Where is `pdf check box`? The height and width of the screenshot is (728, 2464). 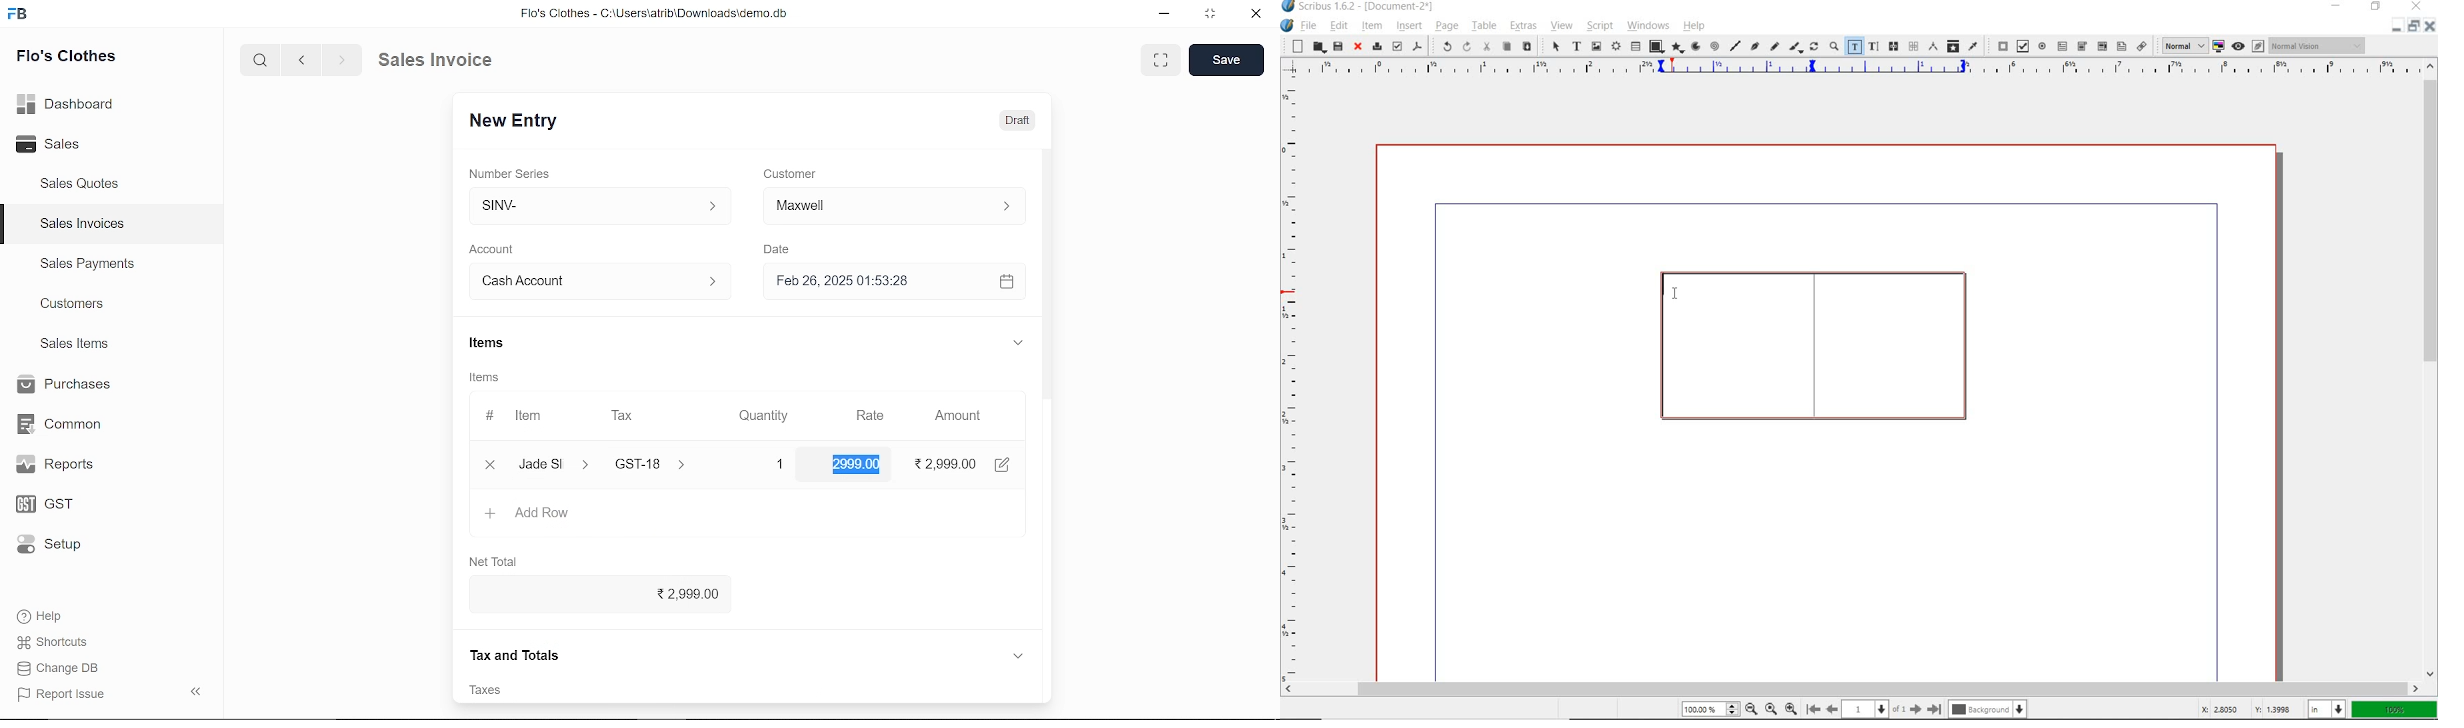
pdf check box is located at coordinates (2021, 46).